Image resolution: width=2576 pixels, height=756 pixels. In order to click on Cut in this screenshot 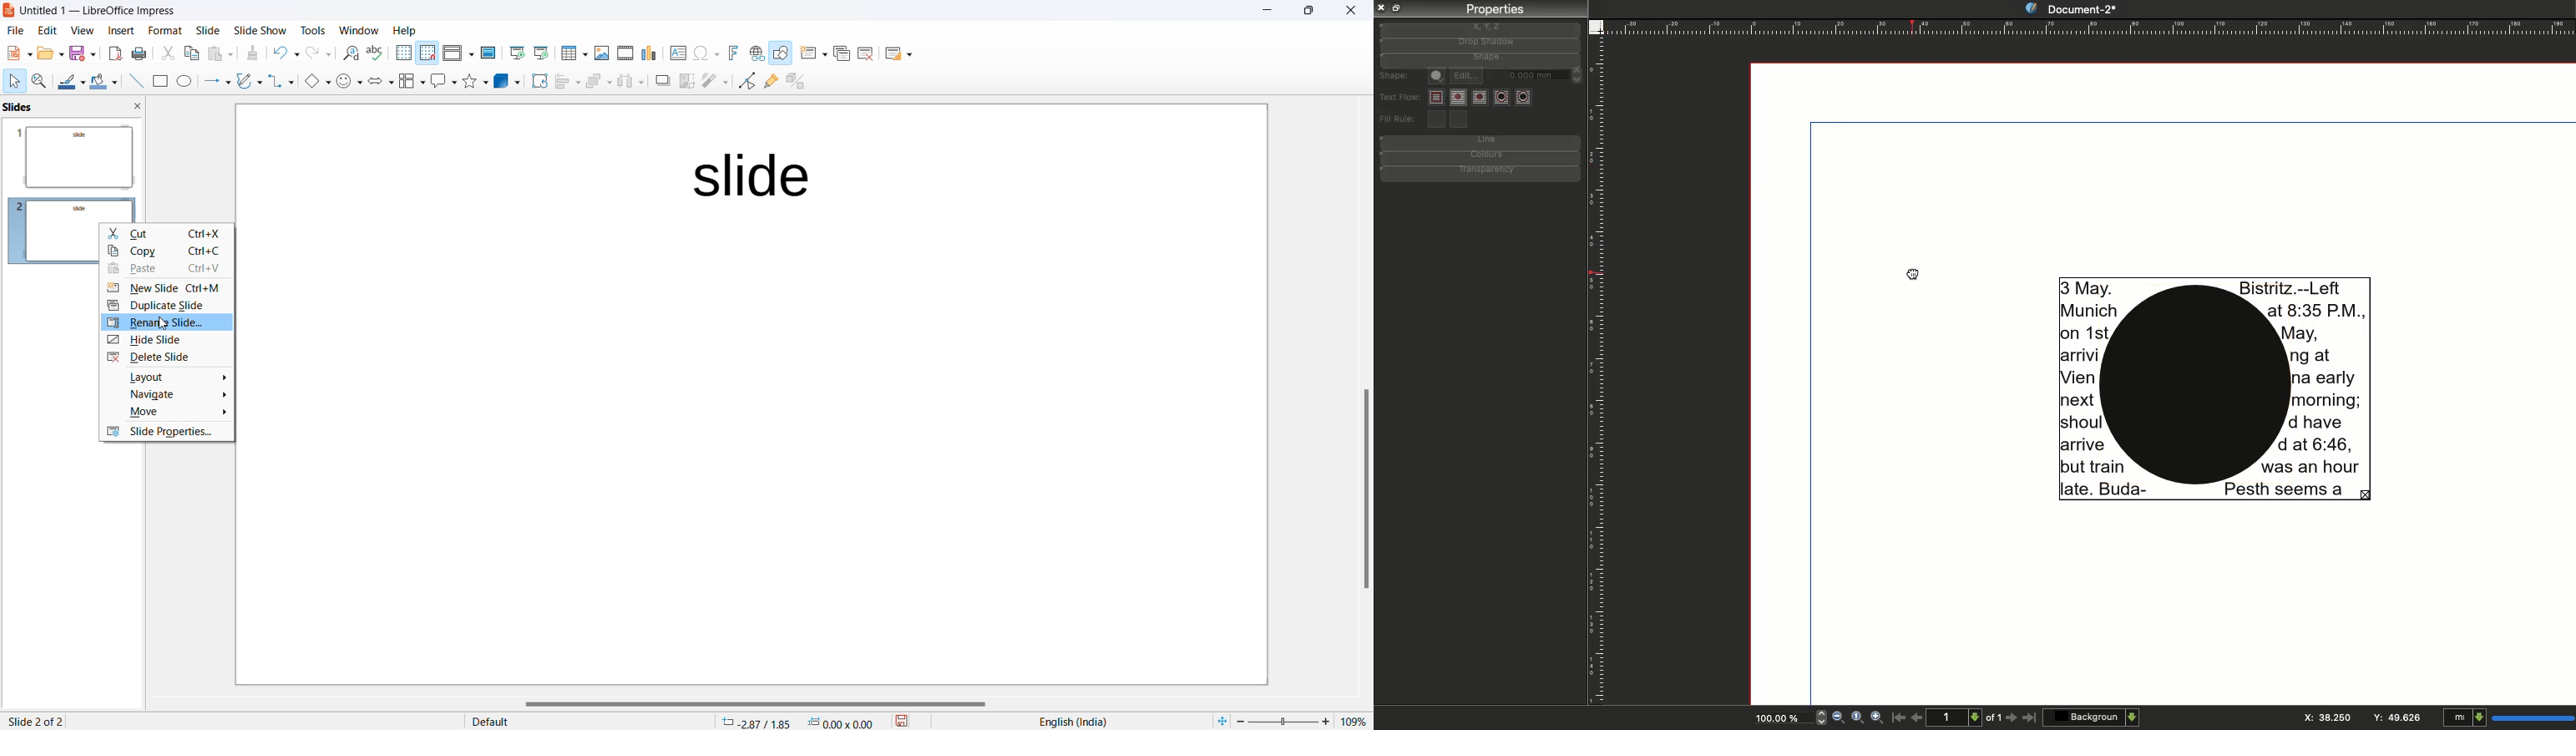, I will do `click(166, 52)`.